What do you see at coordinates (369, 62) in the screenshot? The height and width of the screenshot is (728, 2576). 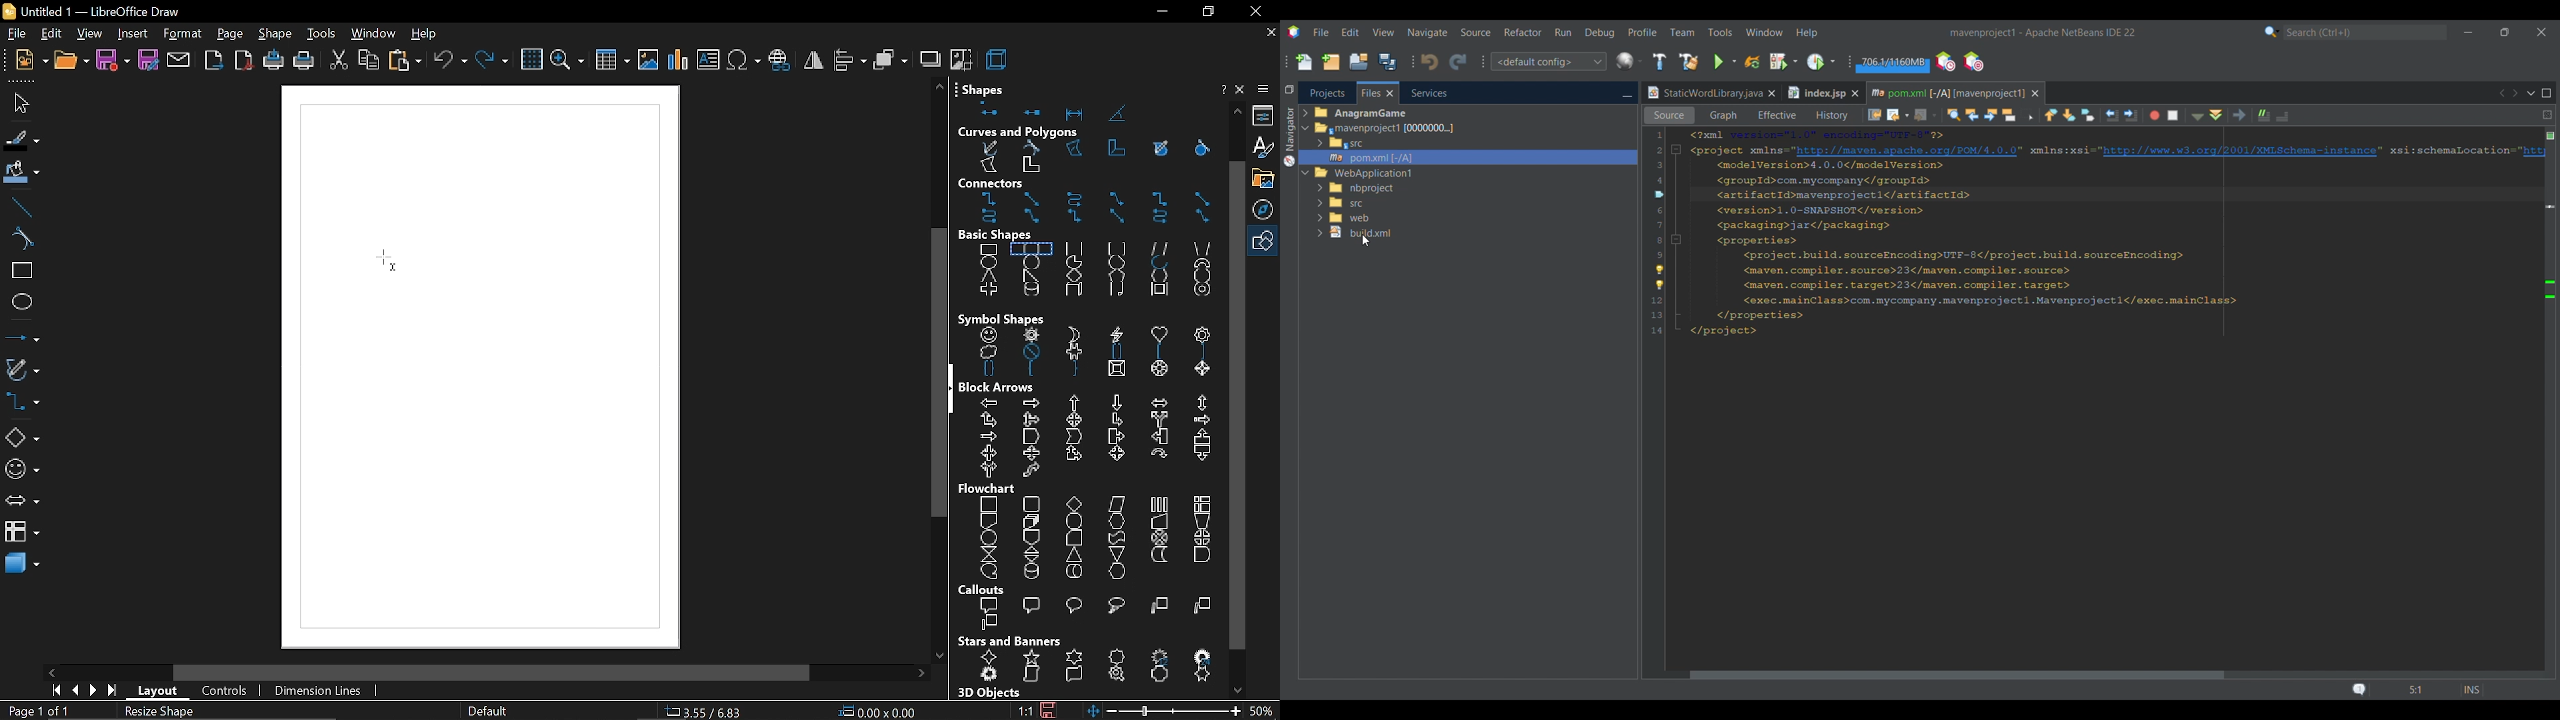 I see `copy` at bounding box center [369, 62].